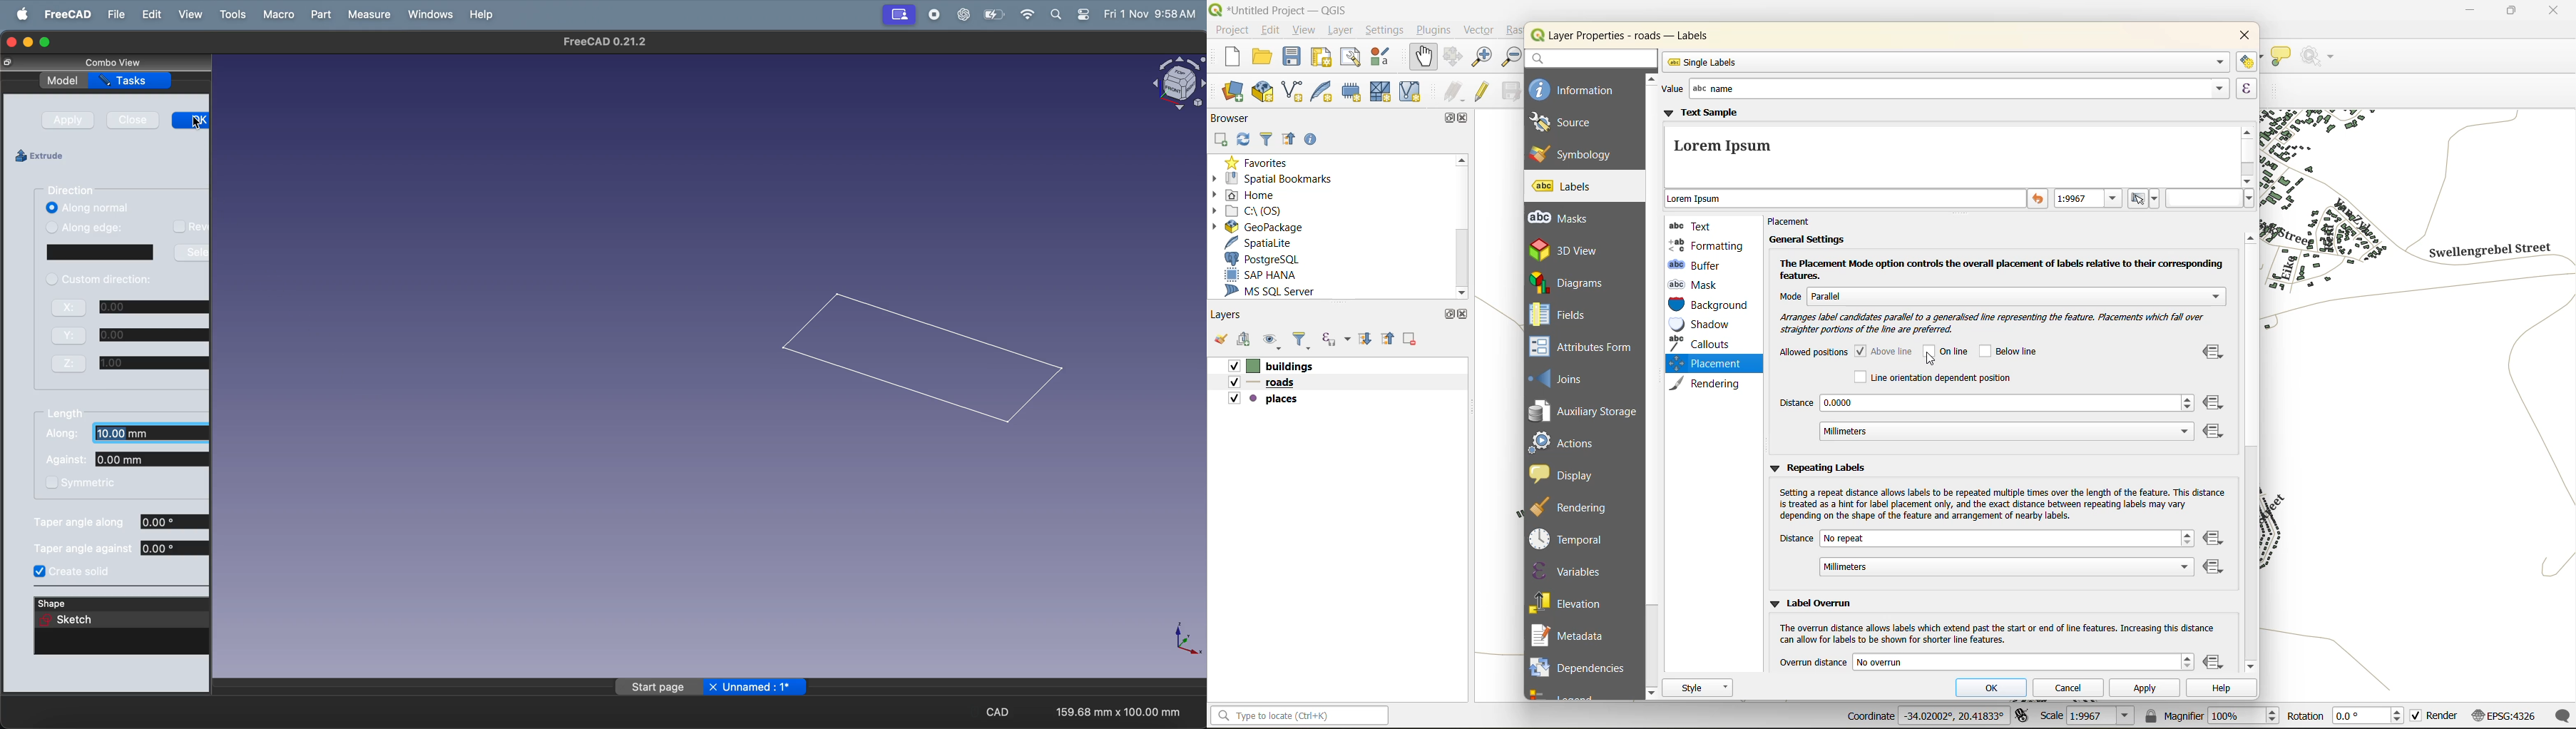 The image size is (2576, 756). I want to click on freeca title, so click(603, 41).